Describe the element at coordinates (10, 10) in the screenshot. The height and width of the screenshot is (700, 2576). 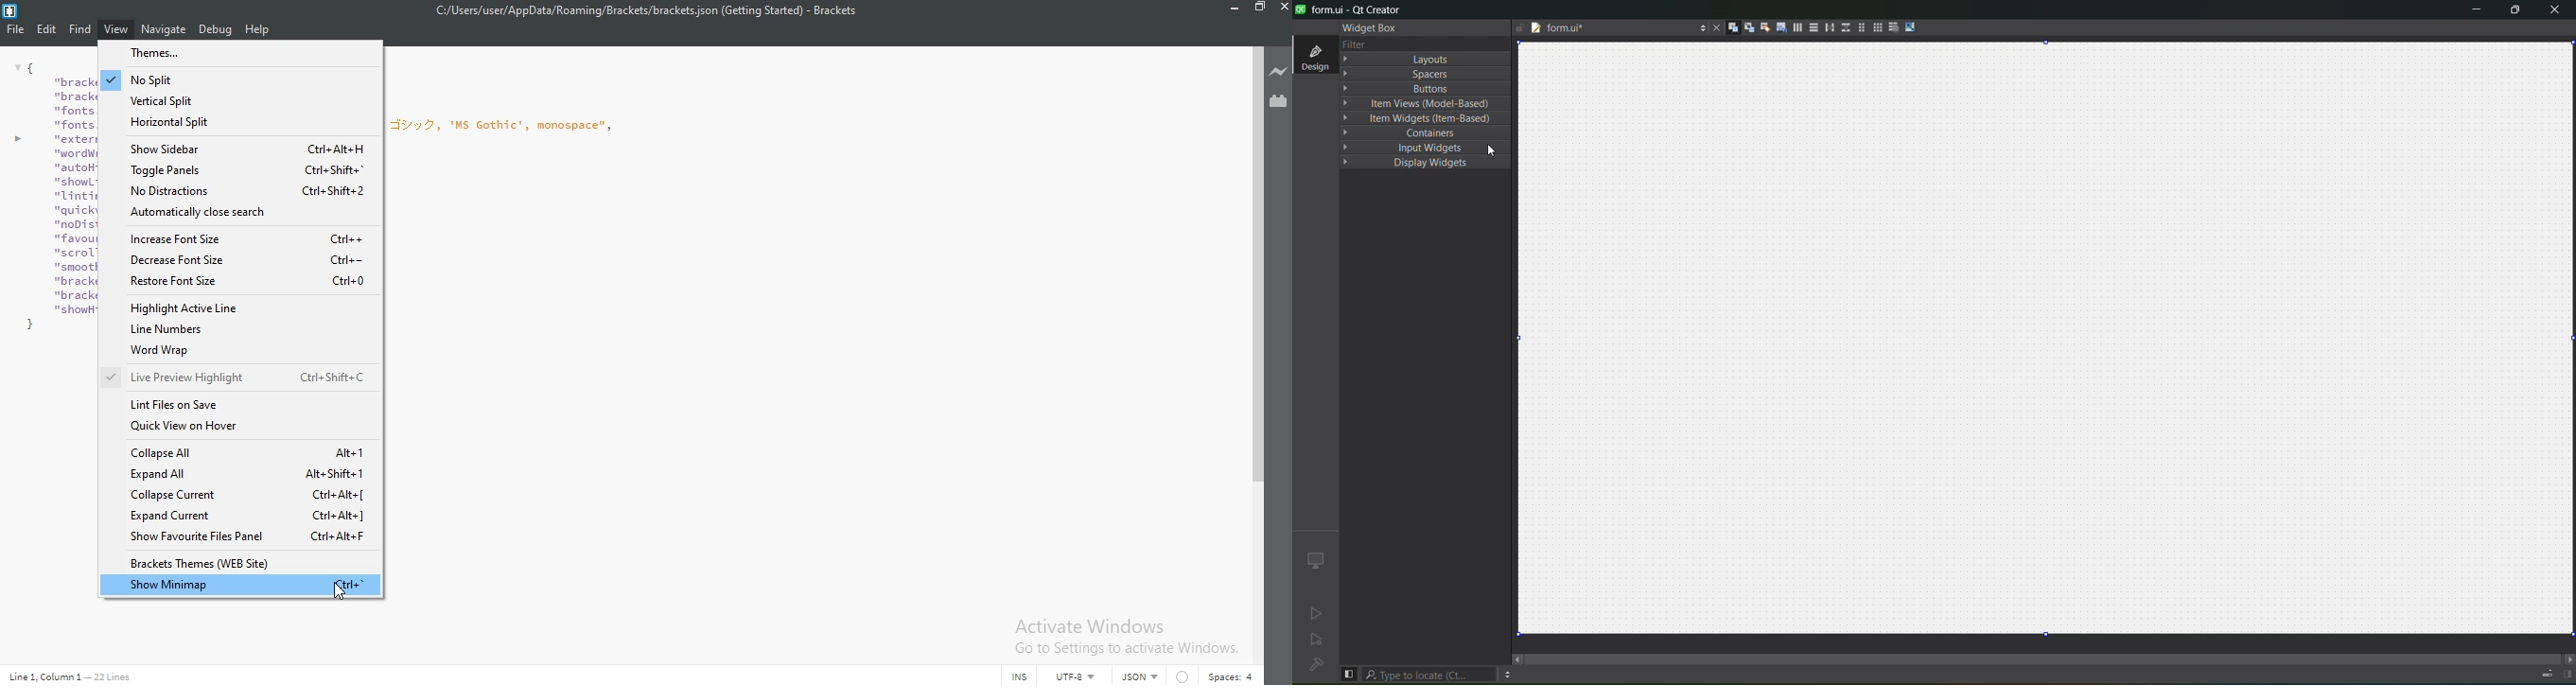
I see `Logo` at that location.